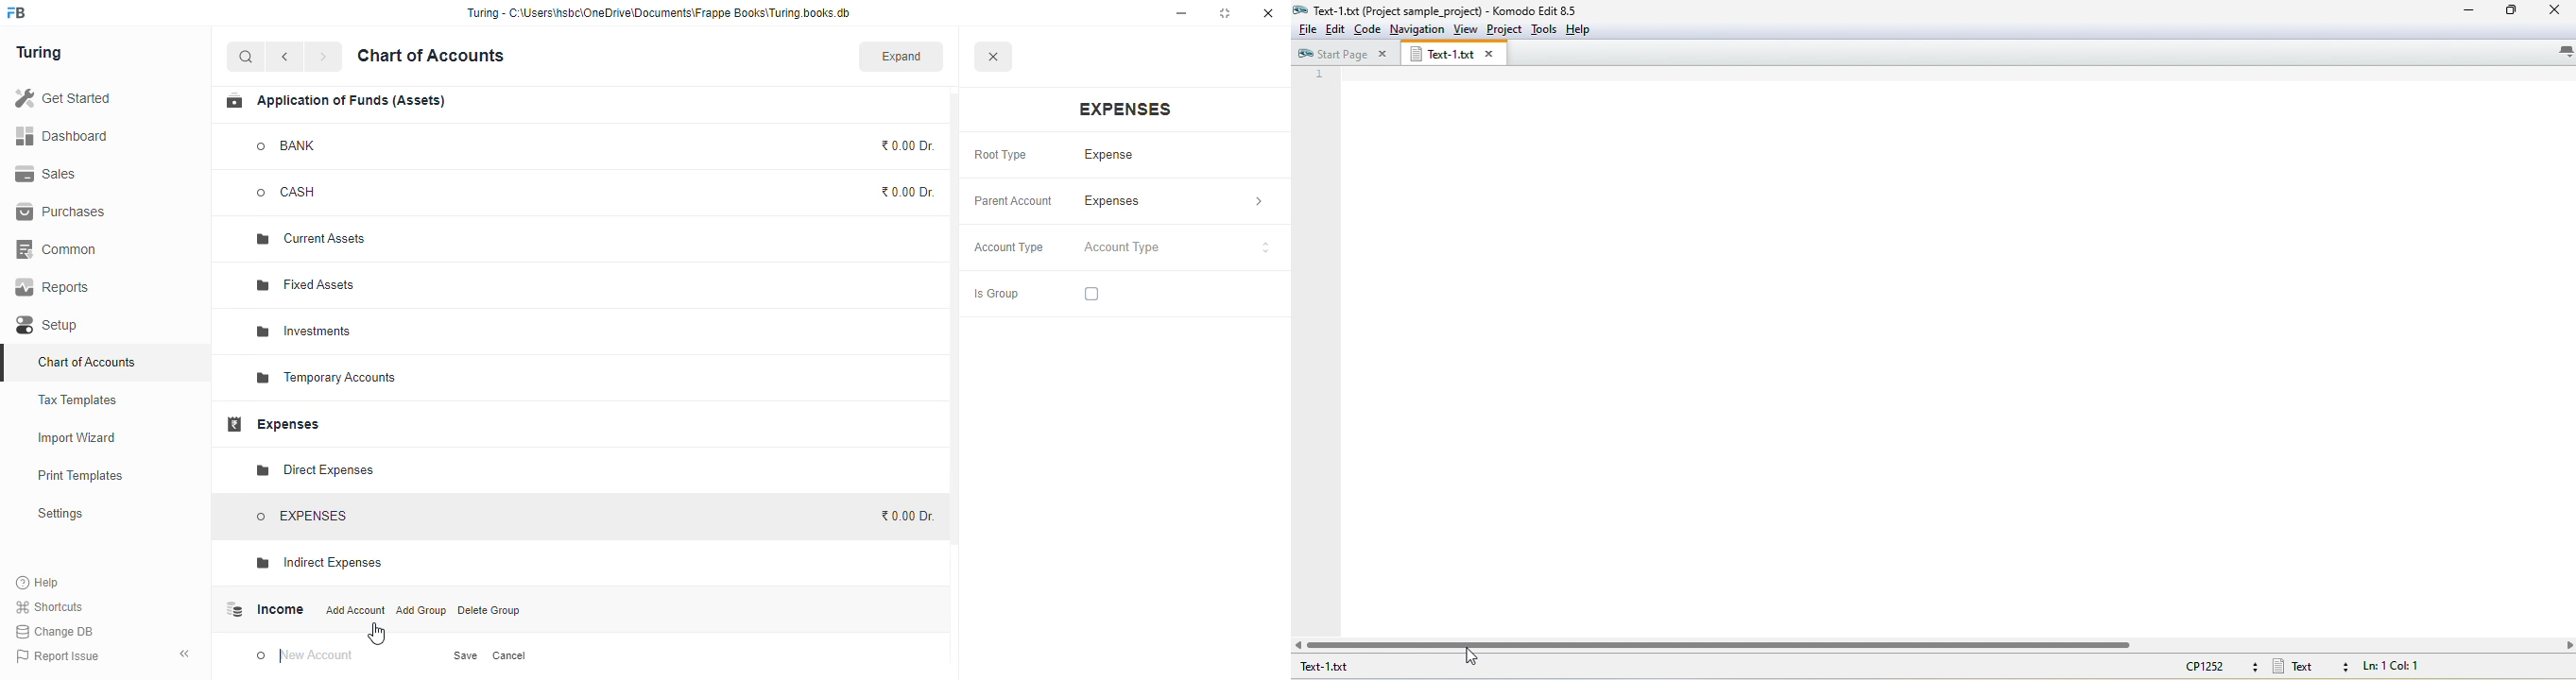 The width and height of the screenshot is (2576, 700). Describe the element at coordinates (1109, 155) in the screenshot. I see `expense` at that location.